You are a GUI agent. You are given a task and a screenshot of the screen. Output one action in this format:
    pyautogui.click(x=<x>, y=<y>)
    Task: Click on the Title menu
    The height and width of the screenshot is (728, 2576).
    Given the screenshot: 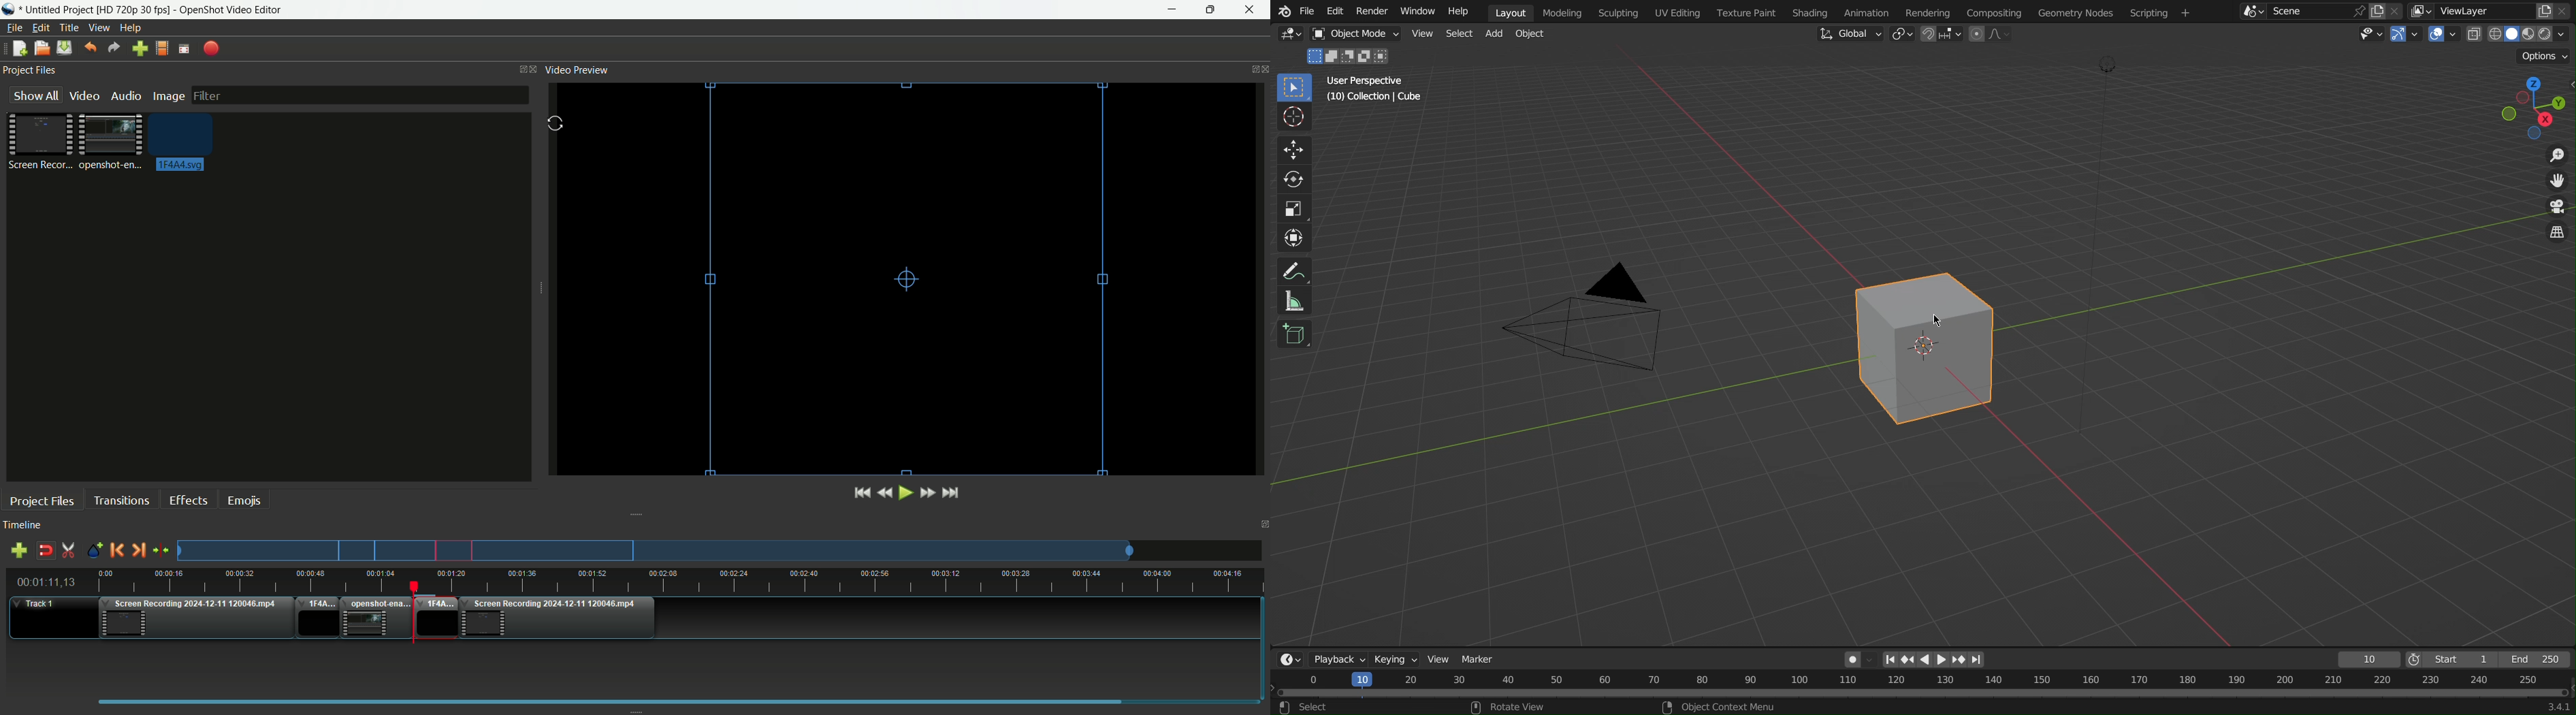 What is the action you would take?
    pyautogui.click(x=66, y=29)
    